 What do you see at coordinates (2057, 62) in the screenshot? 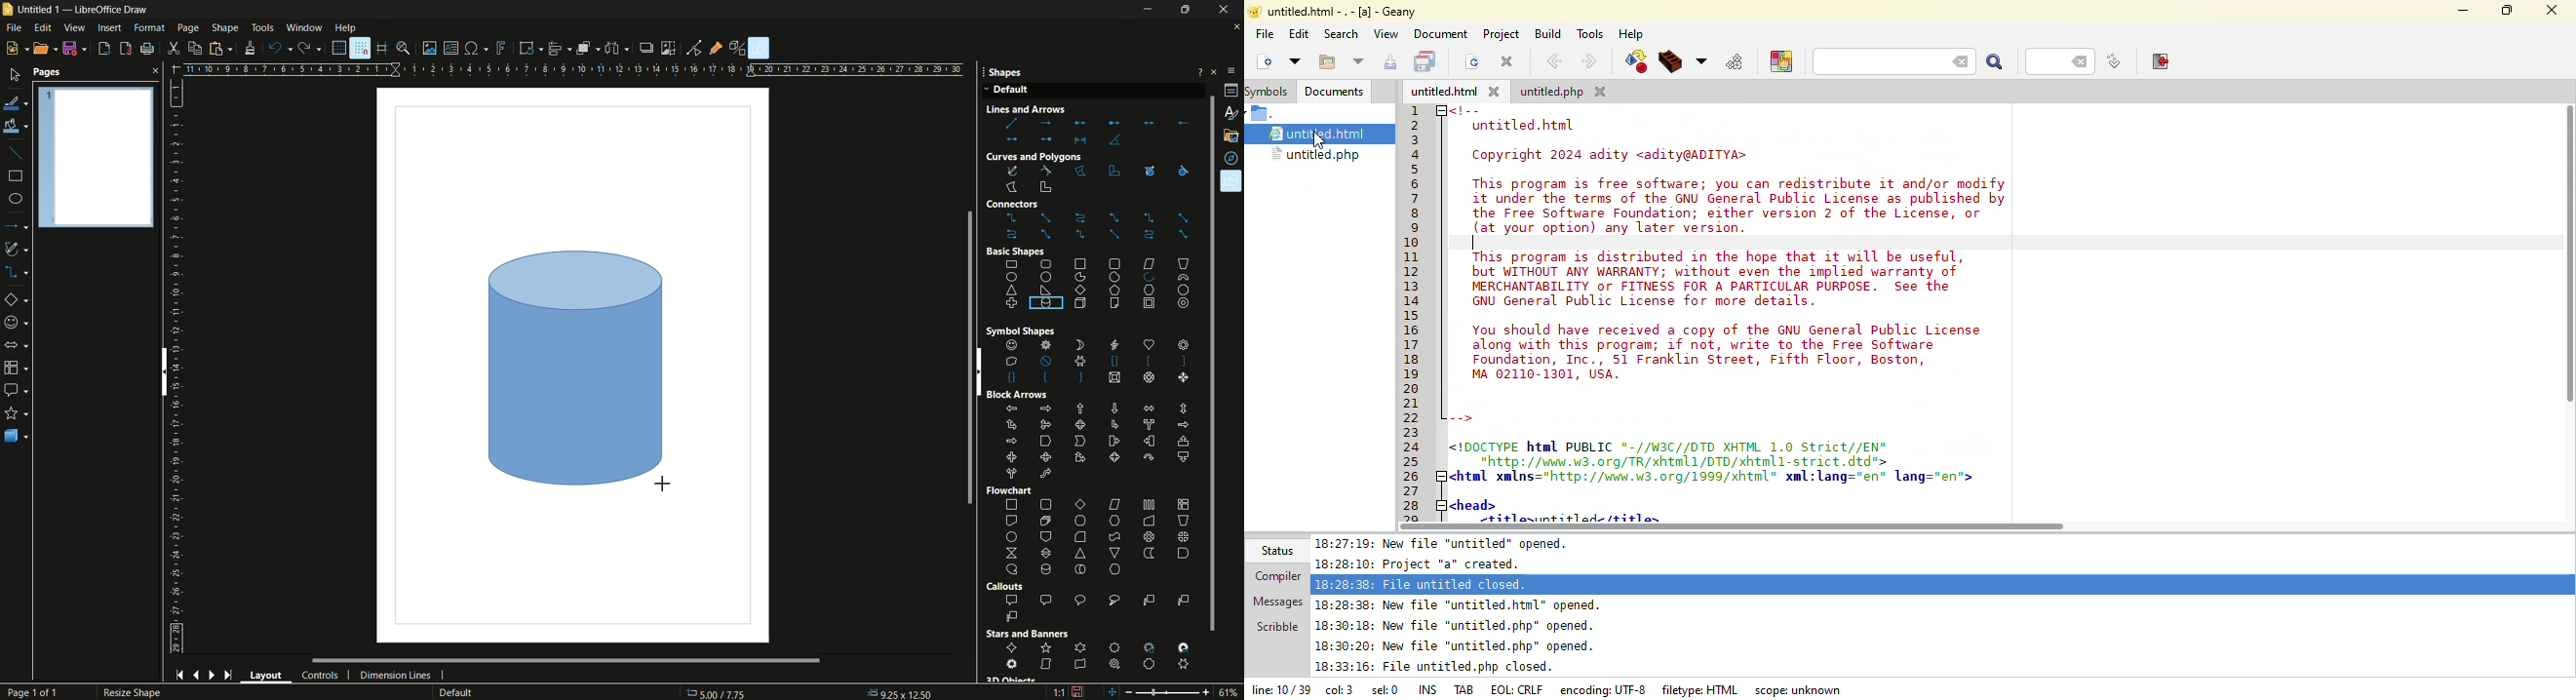
I see `jump to entered line number` at bounding box center [2057, 62].